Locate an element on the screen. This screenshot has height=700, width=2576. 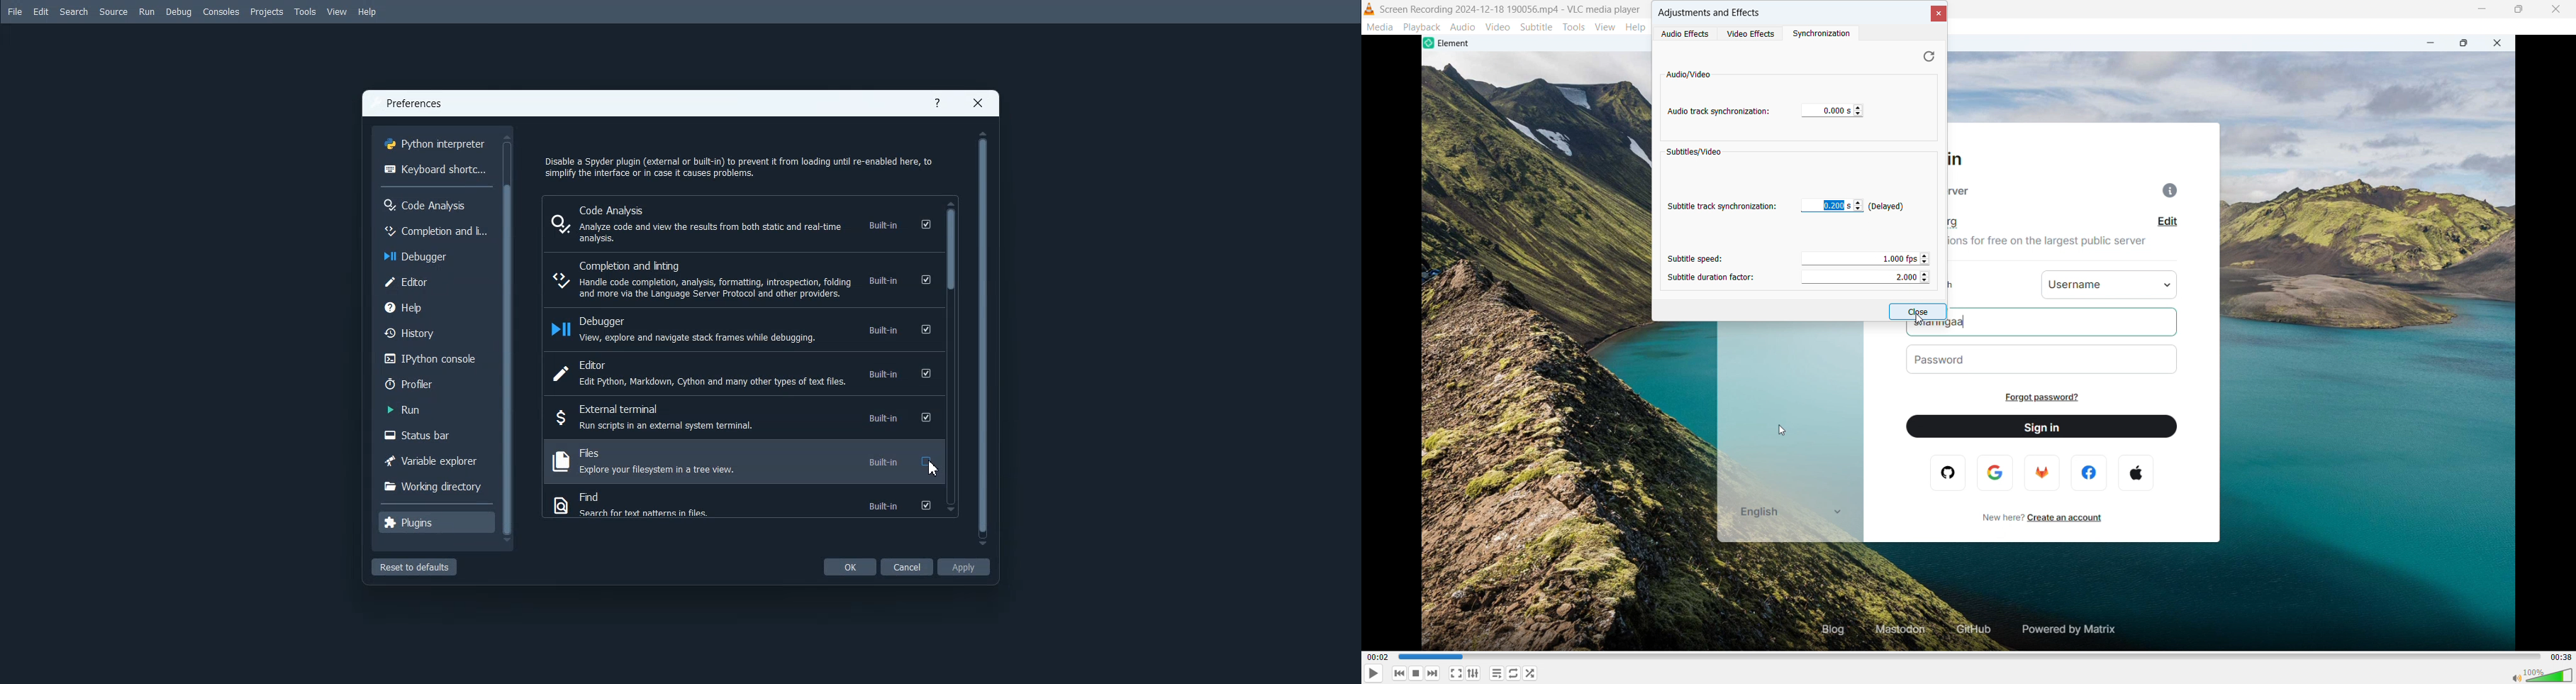
toggle playlist is located at coordinates (1497, 674).